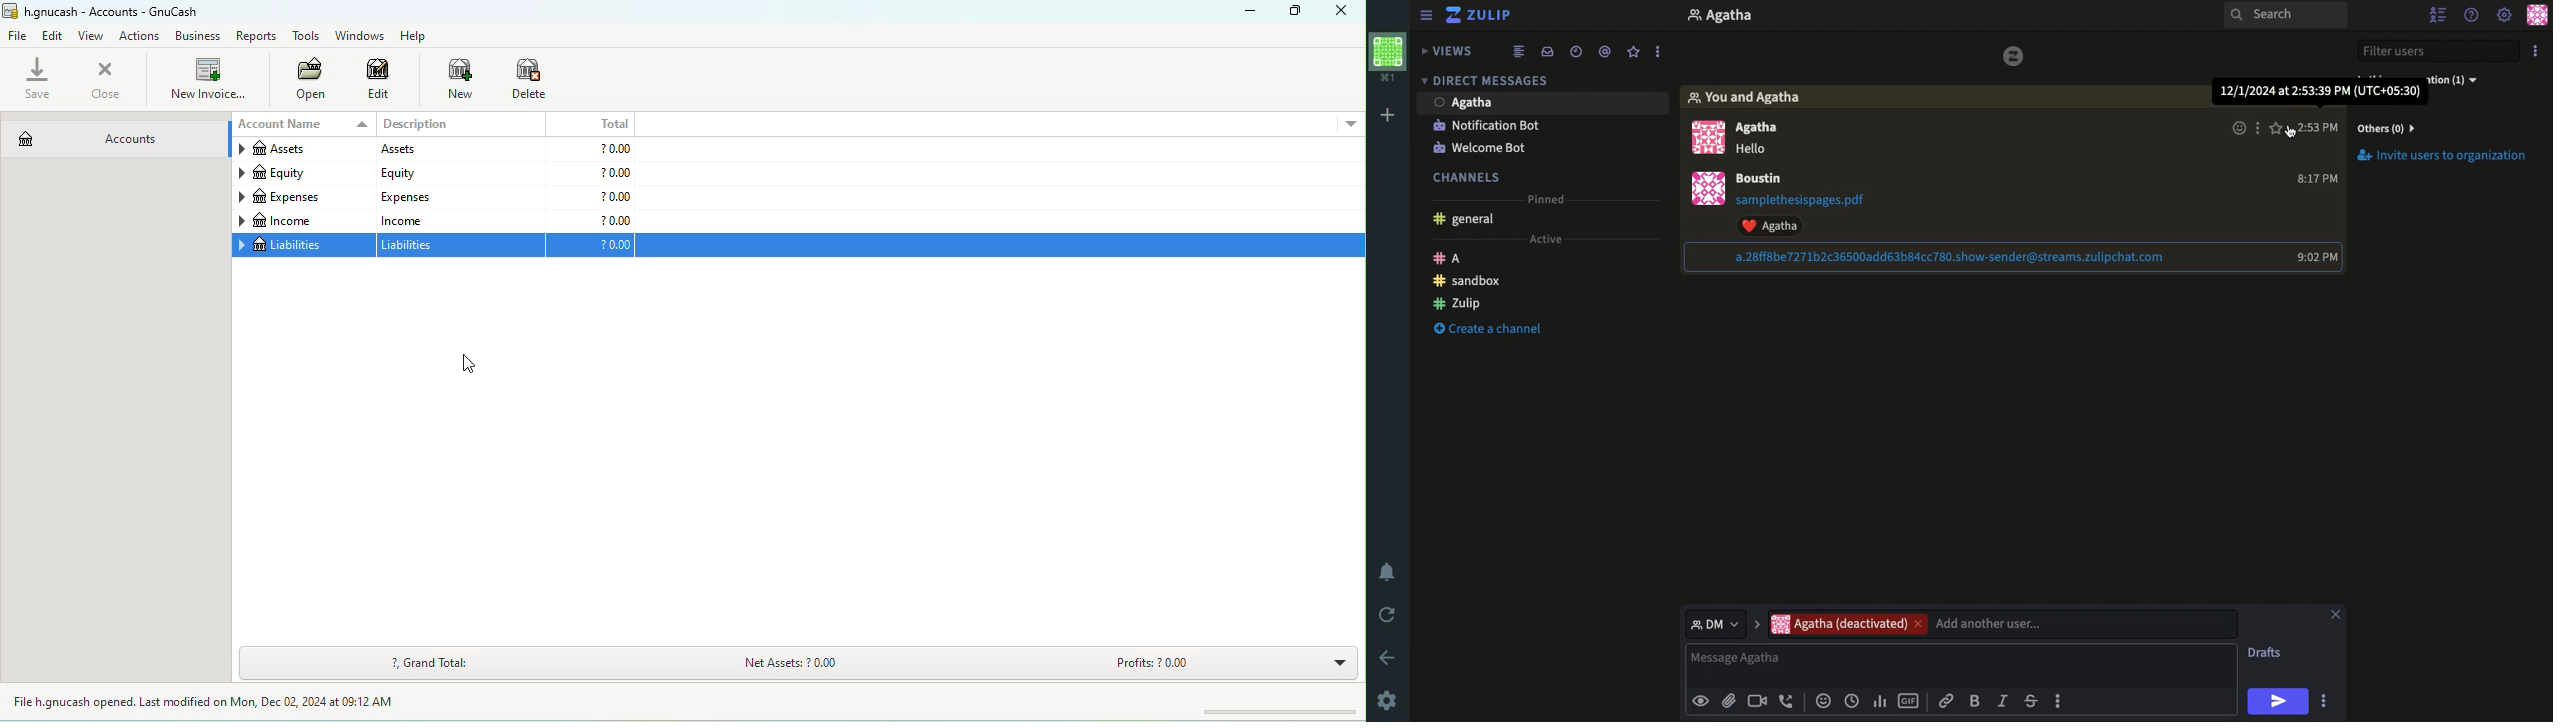  What do you see at coordinates (2058, 701) in the screenshot?
I see `options` at bounding box center [2058, 701].